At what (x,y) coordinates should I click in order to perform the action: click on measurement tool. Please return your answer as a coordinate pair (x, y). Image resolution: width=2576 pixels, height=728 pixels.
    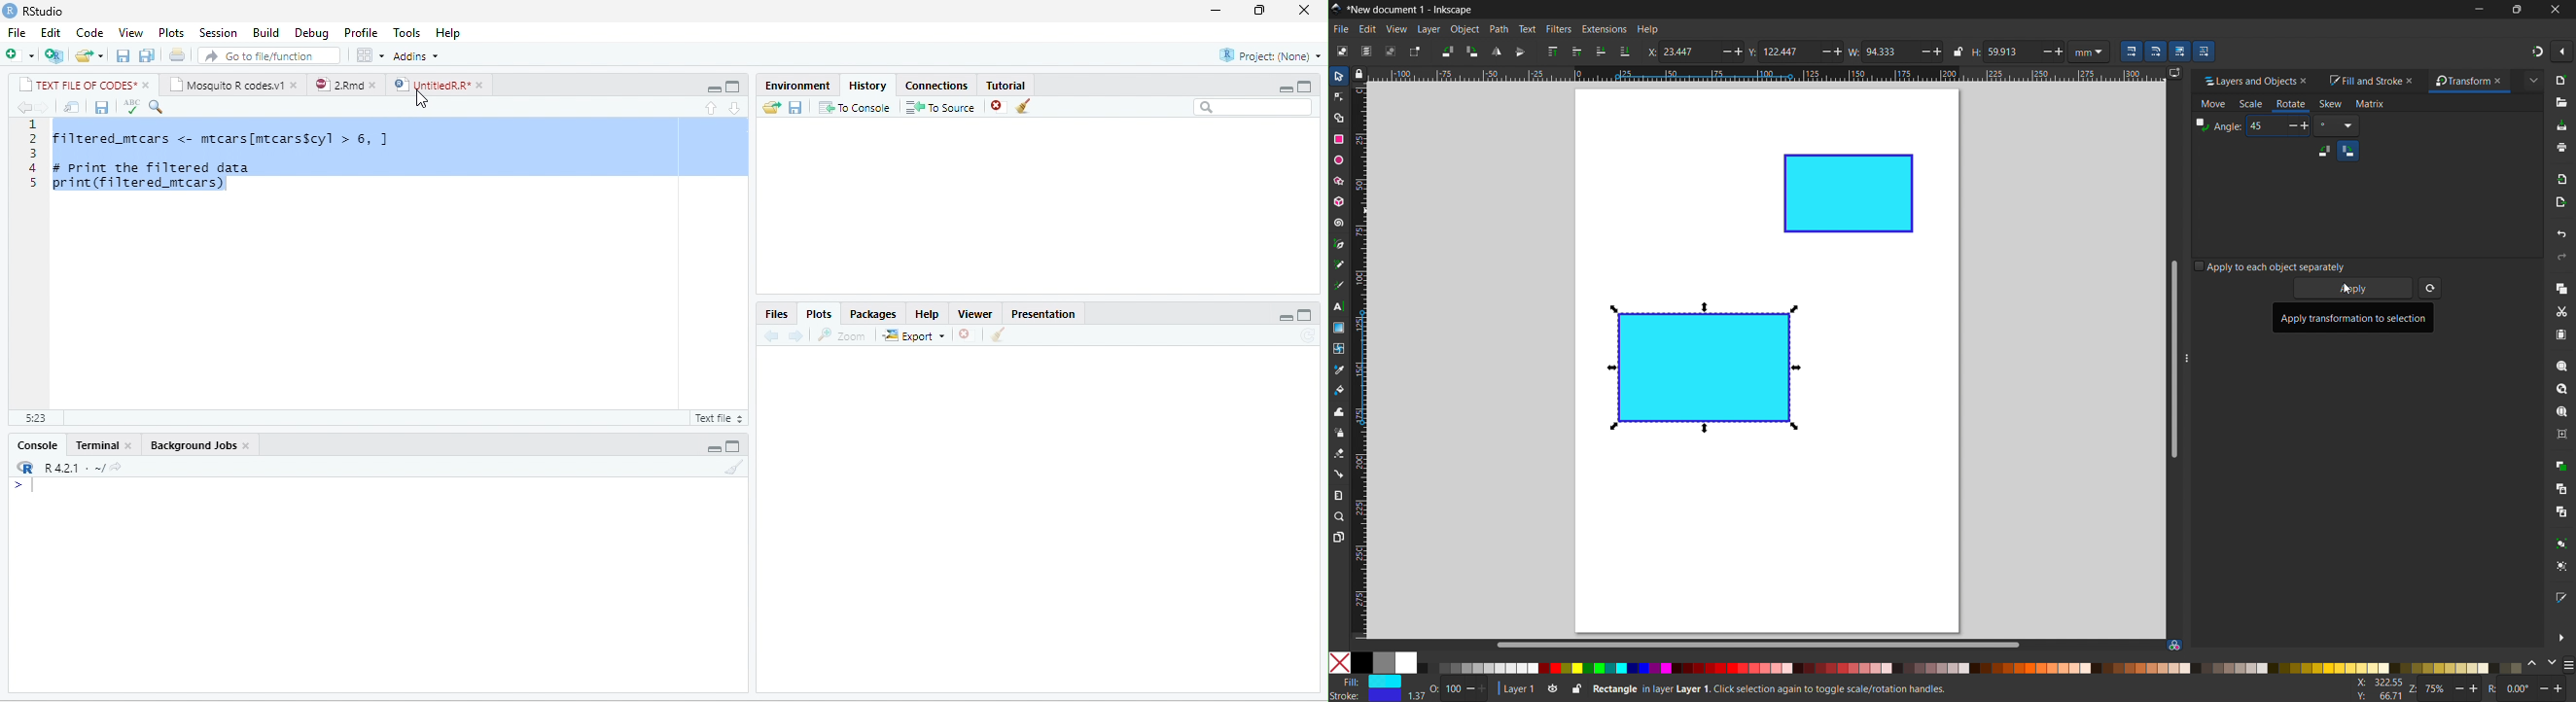
    Looking at the image, I should click on (1339, 495).